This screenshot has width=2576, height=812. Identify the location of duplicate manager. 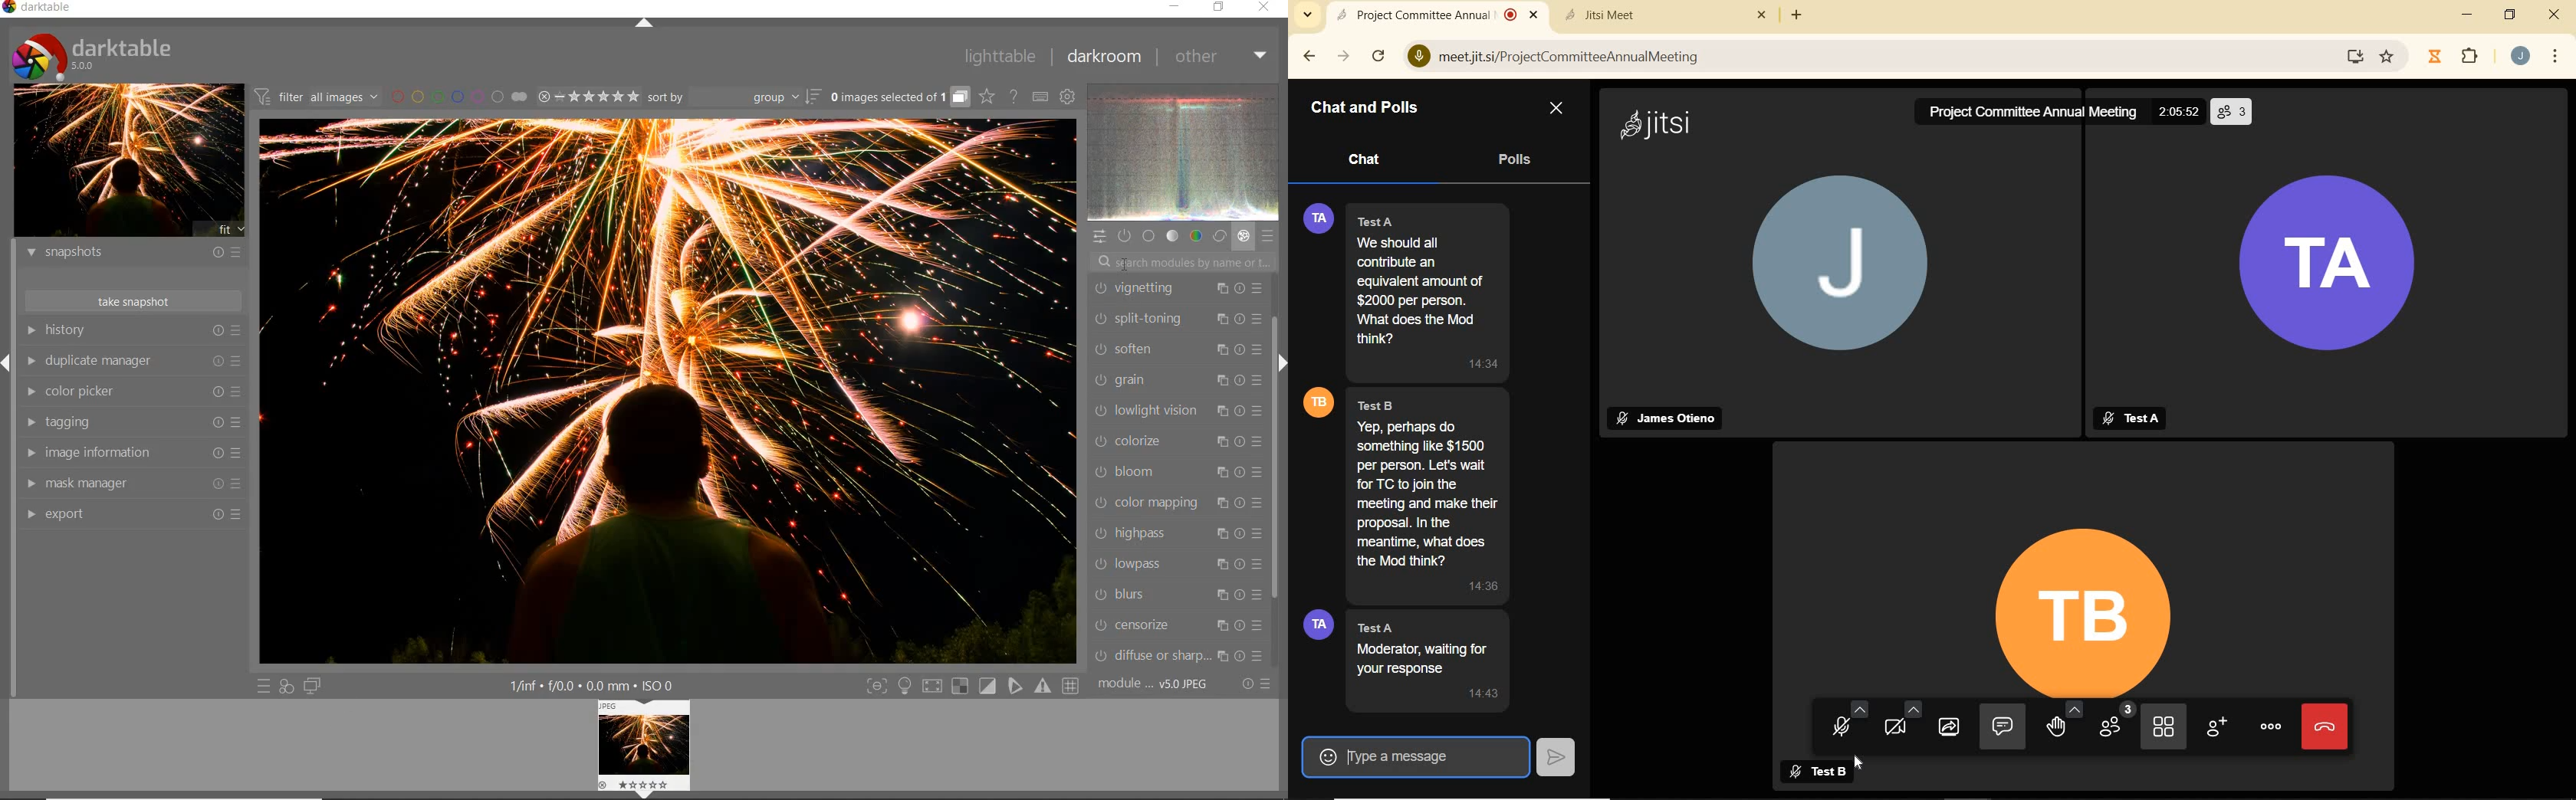
(134, 361).